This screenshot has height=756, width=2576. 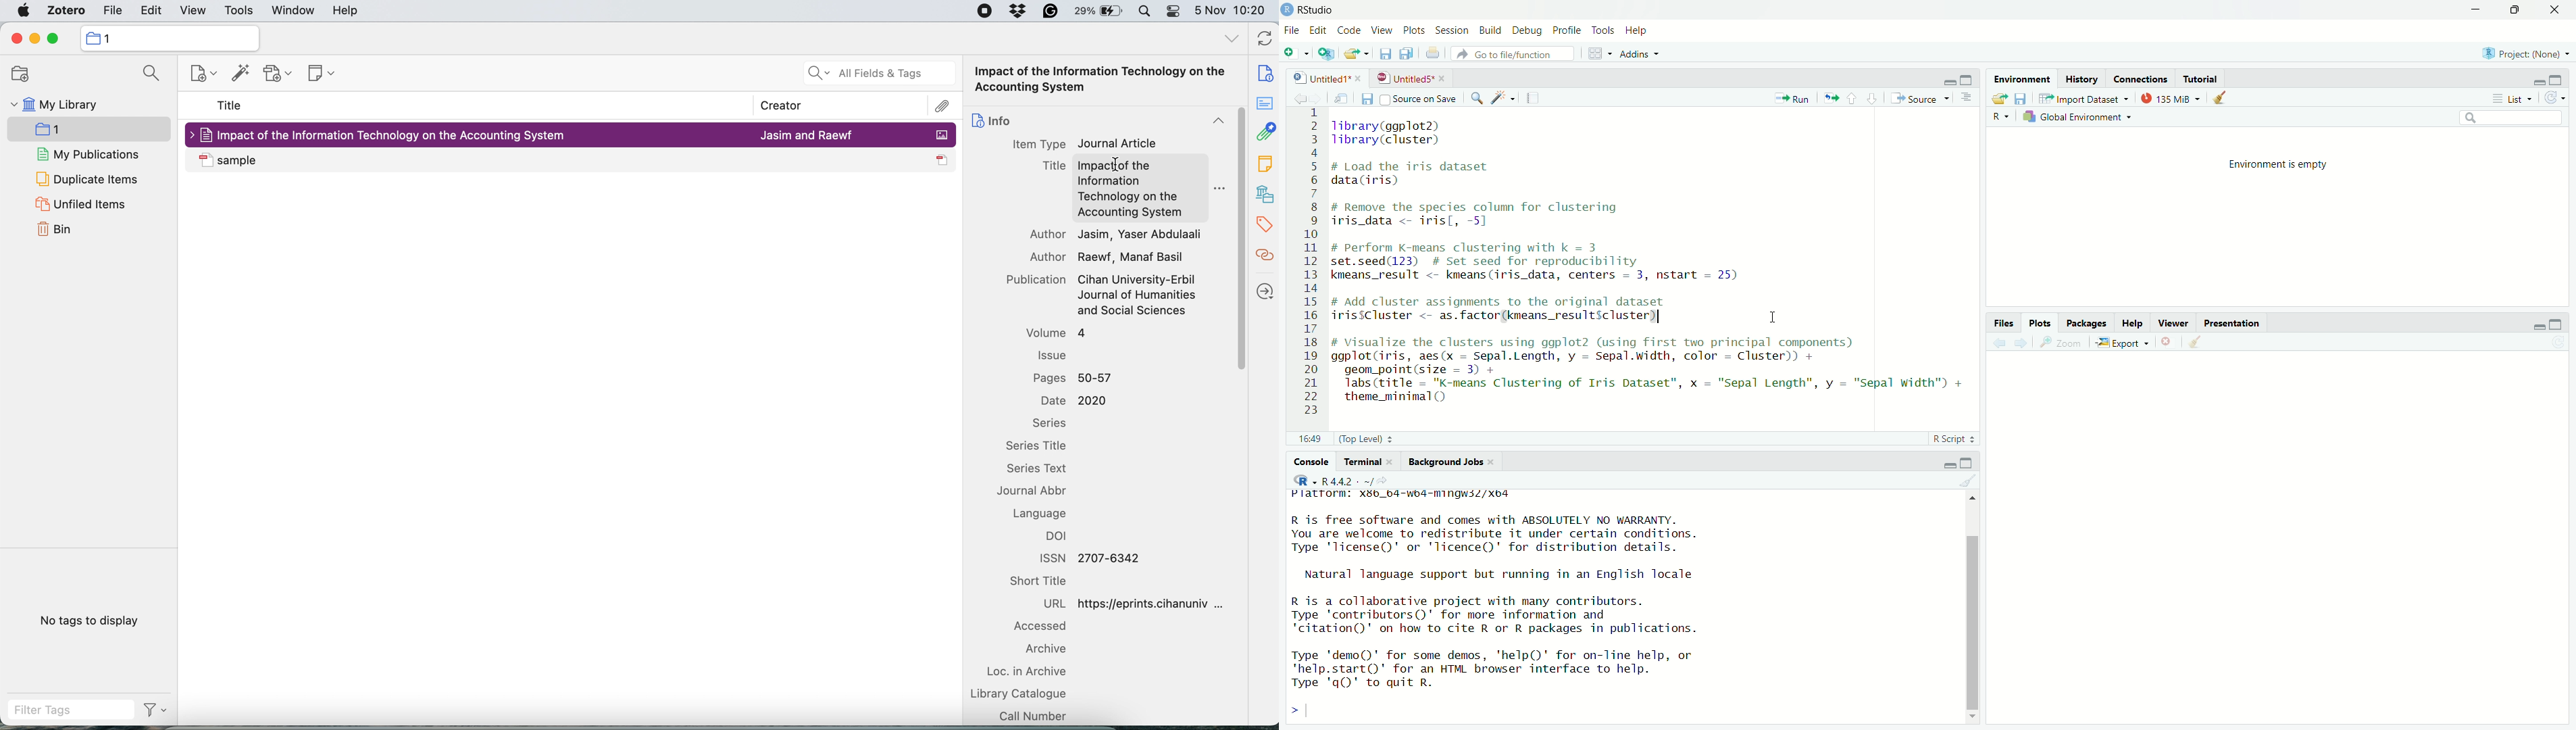 I want to click on minimize, so click(x=2472, y=9).